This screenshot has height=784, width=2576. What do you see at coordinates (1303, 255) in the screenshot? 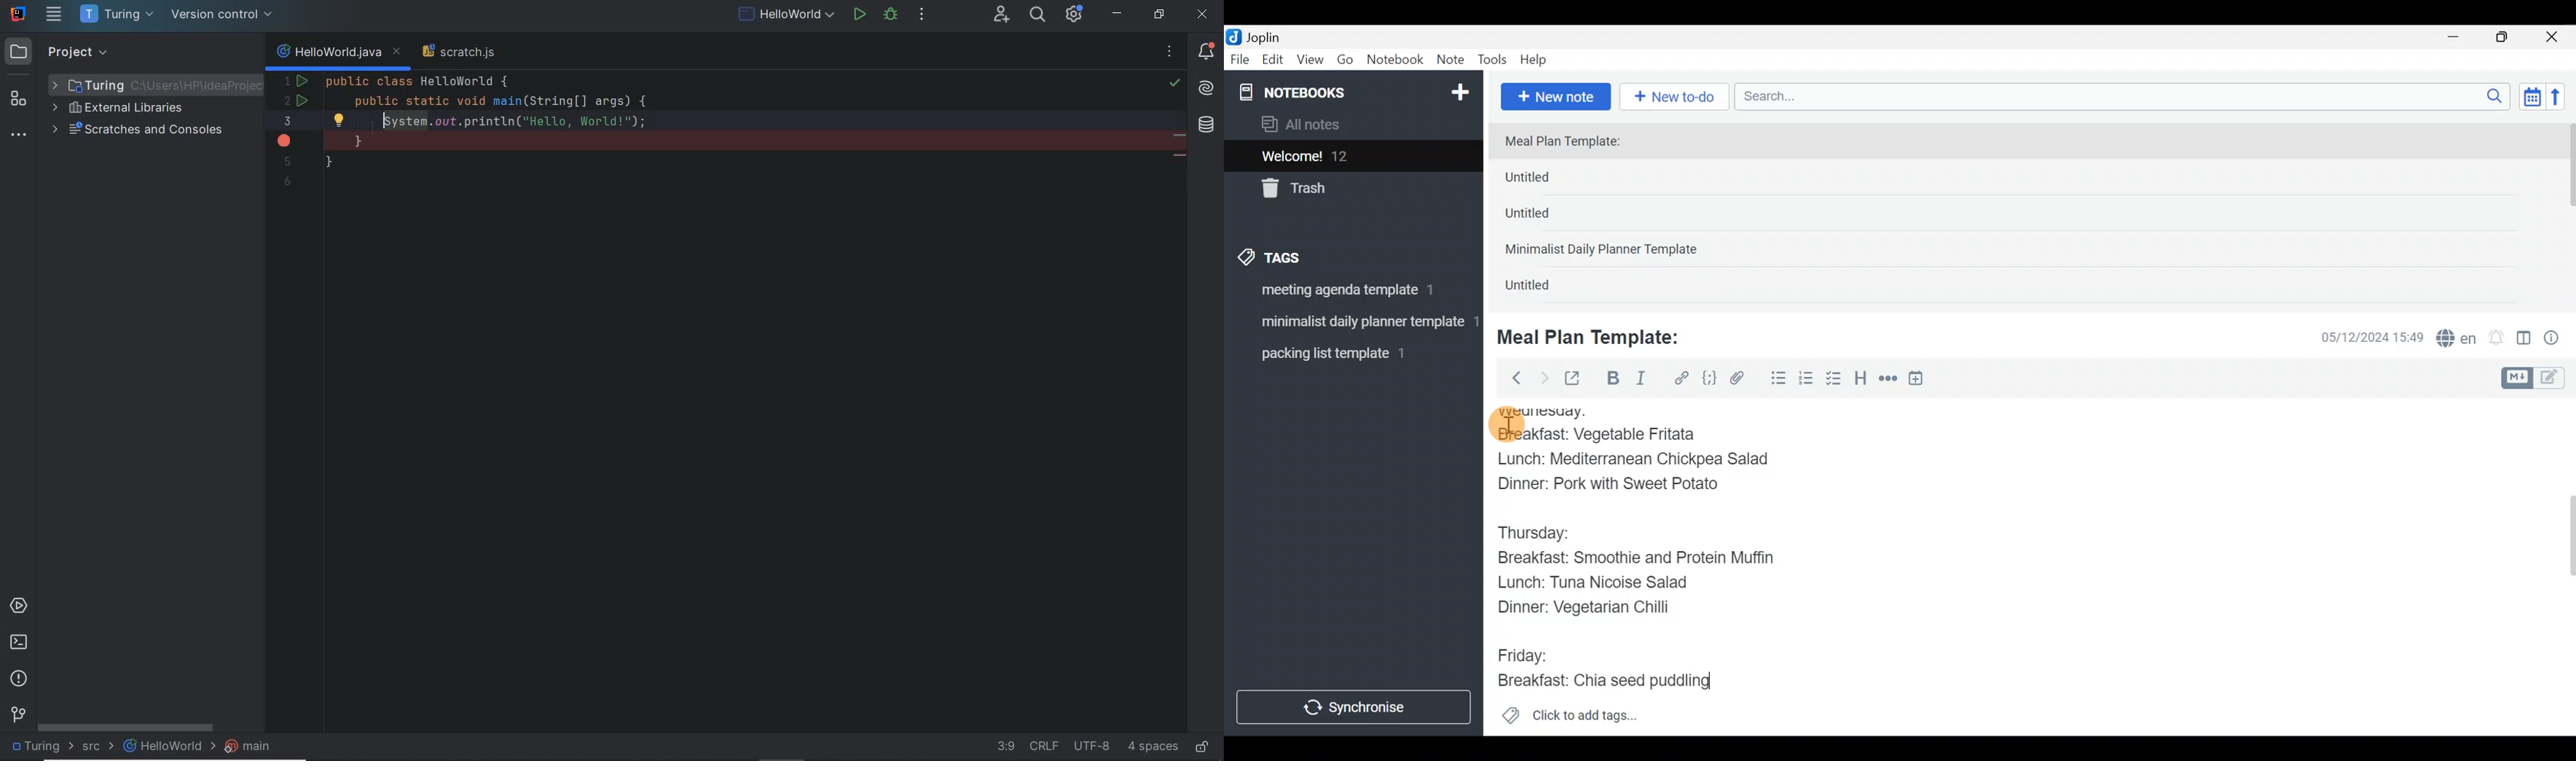
I see `Tags` at bounding box center [1303, 255].